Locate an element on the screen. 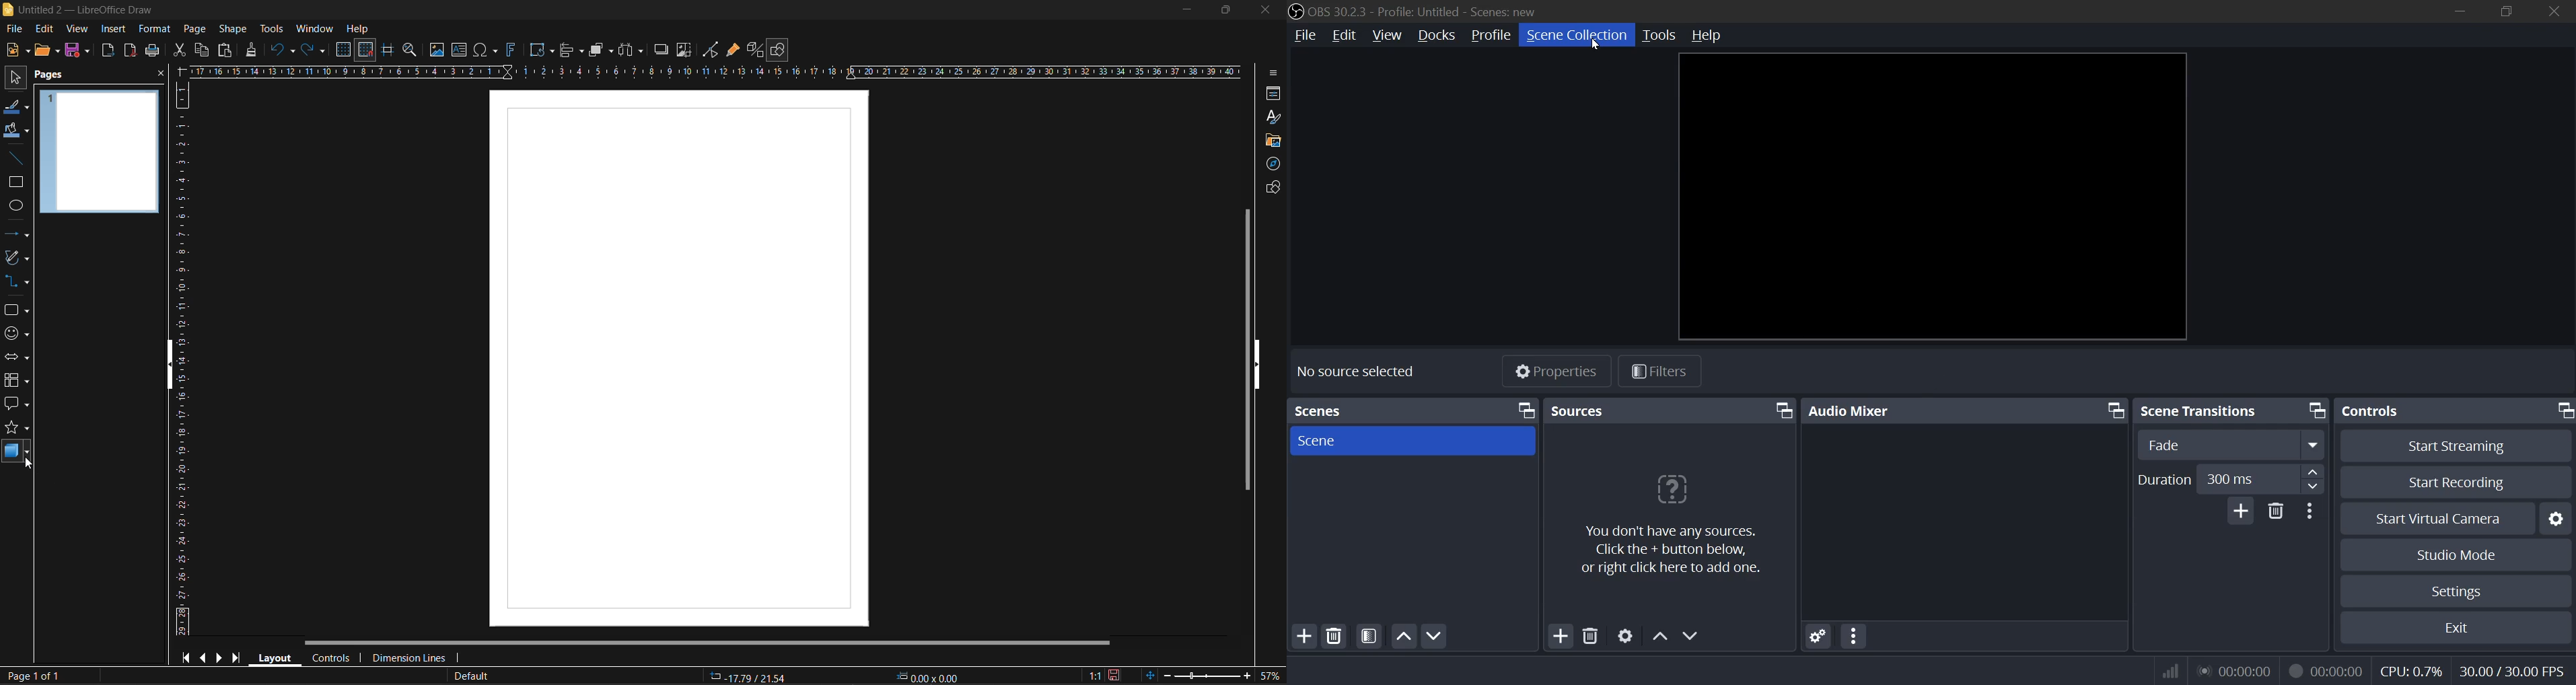 This screenshot has height=700, width=2576. settings is located at coordinates (1623, 637).